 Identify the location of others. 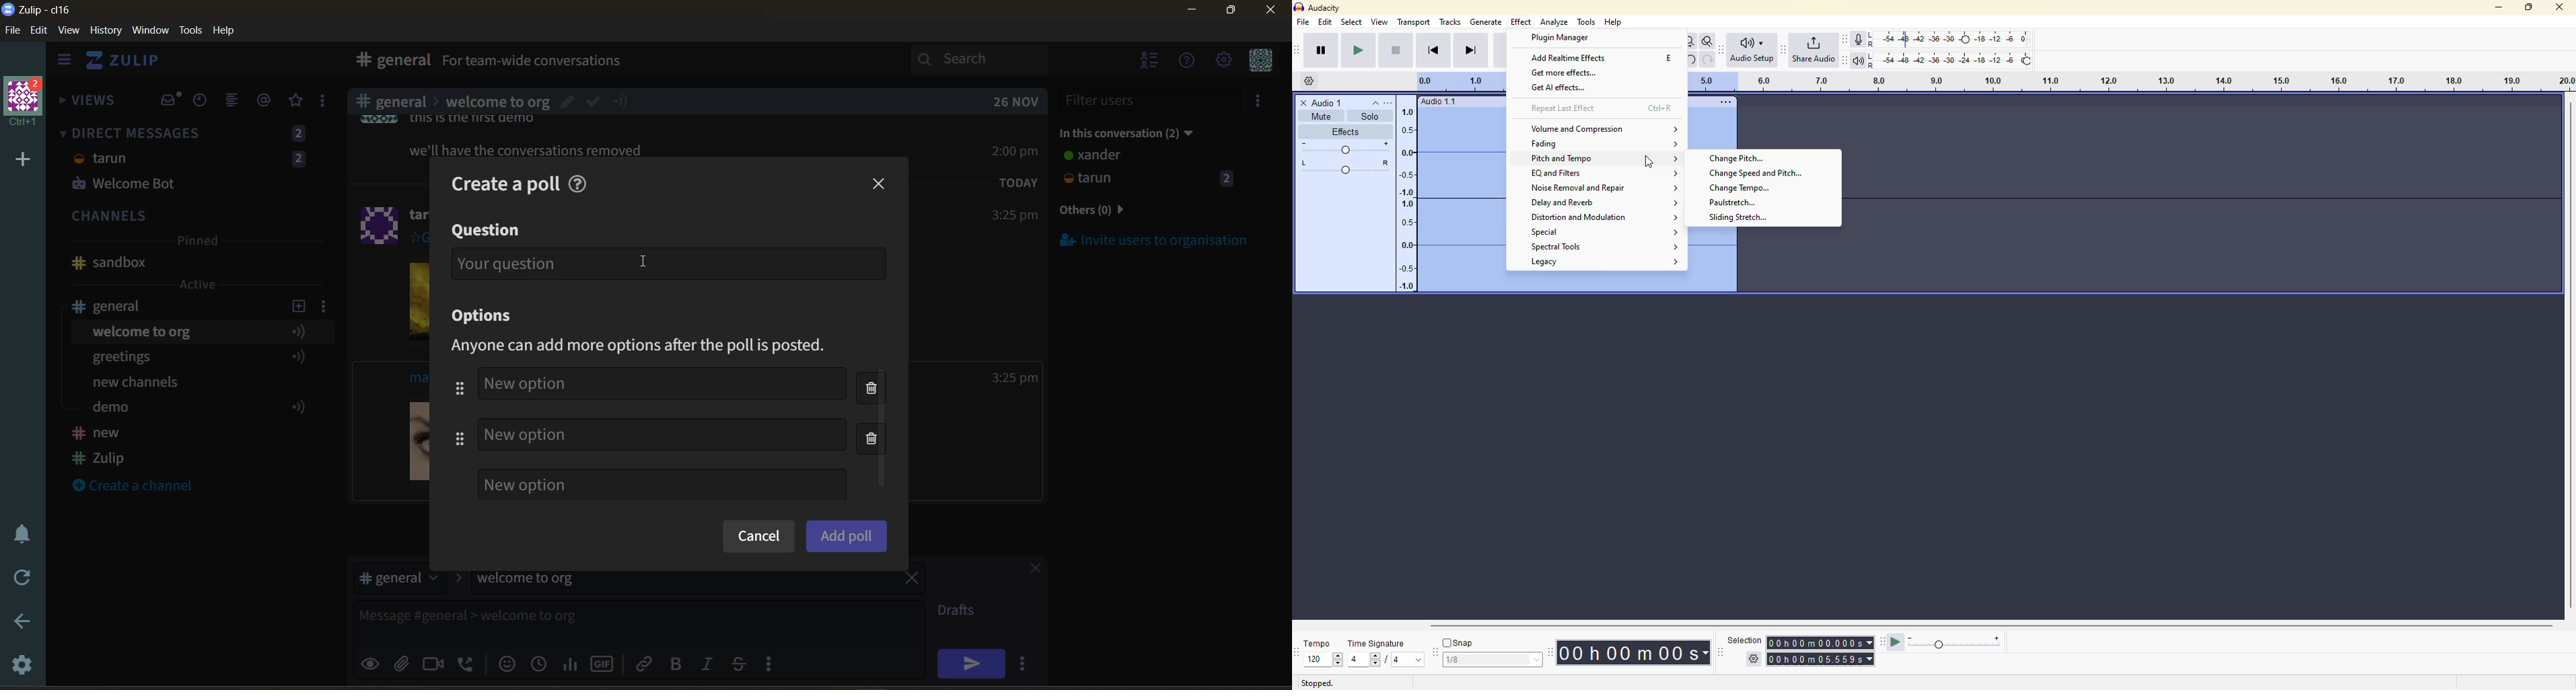
(1113, 211).